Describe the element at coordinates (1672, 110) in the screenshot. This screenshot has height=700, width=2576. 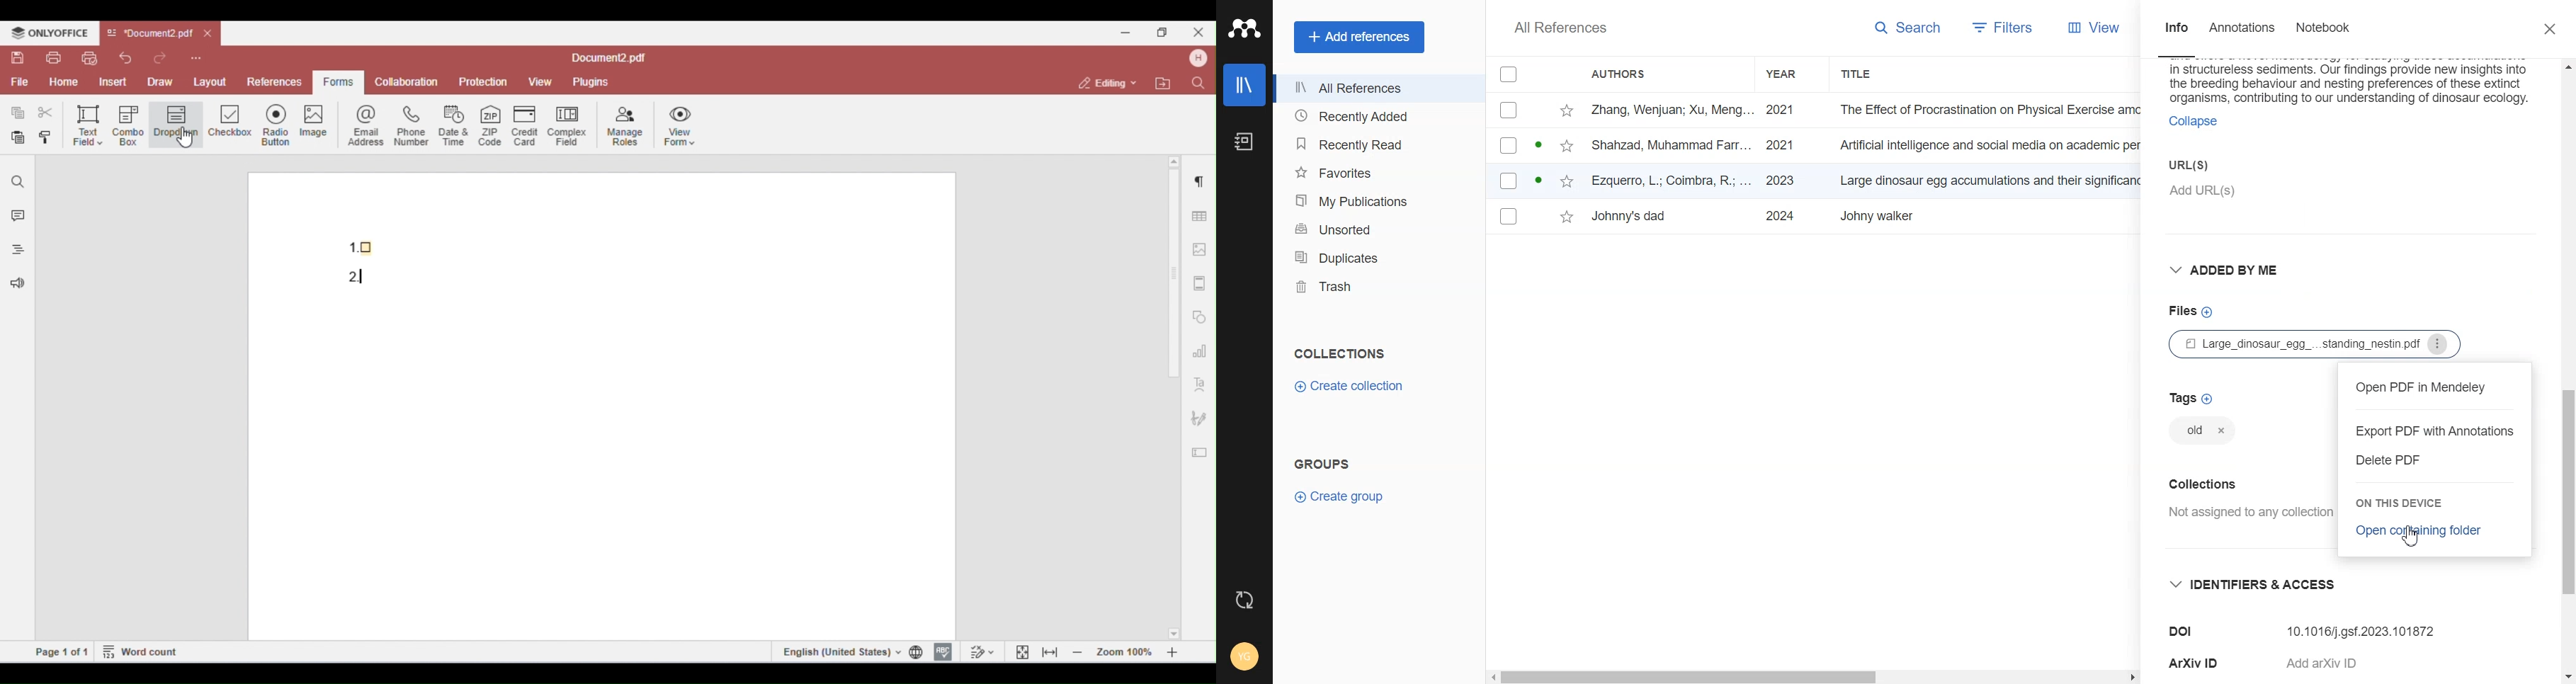
I see `Zhang, Wenjuan` at that location.